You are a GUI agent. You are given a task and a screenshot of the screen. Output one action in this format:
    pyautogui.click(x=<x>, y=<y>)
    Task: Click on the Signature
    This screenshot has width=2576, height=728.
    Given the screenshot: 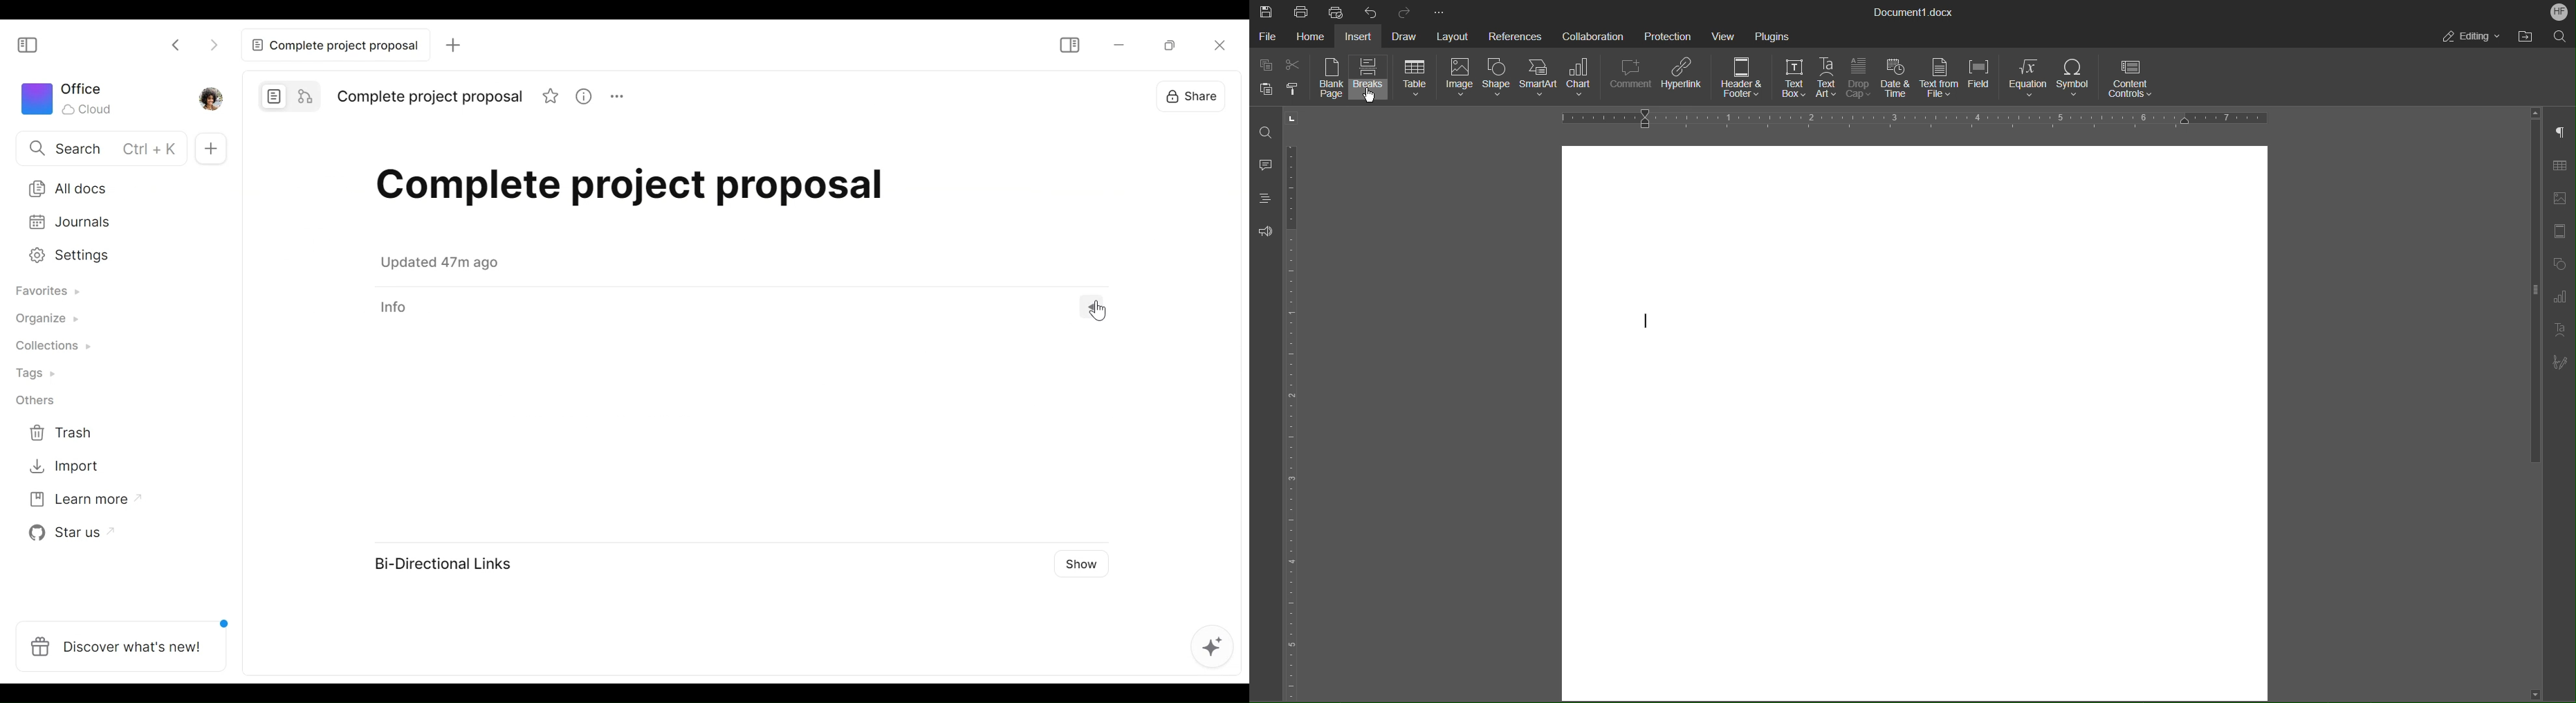 What is the action you would take?
    pyautogui.click(x=2559, y=363)
    